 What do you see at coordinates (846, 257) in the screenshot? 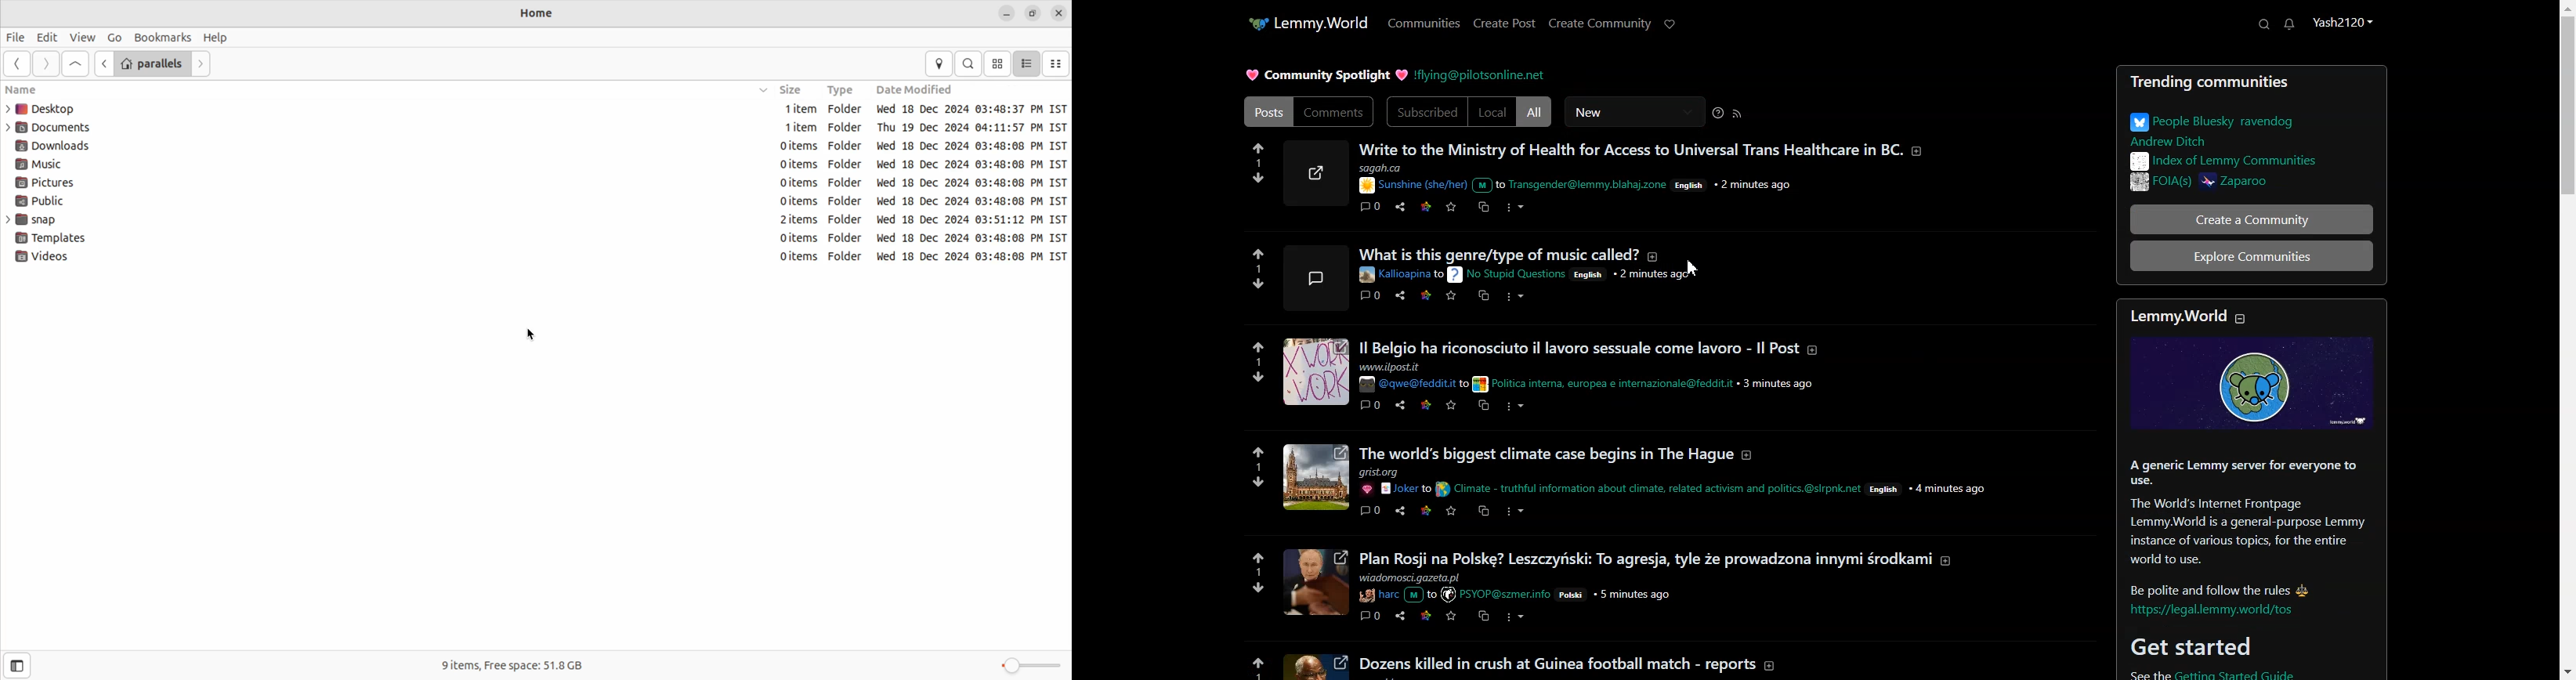
I see `Folder` at bounding box center [846, 257].